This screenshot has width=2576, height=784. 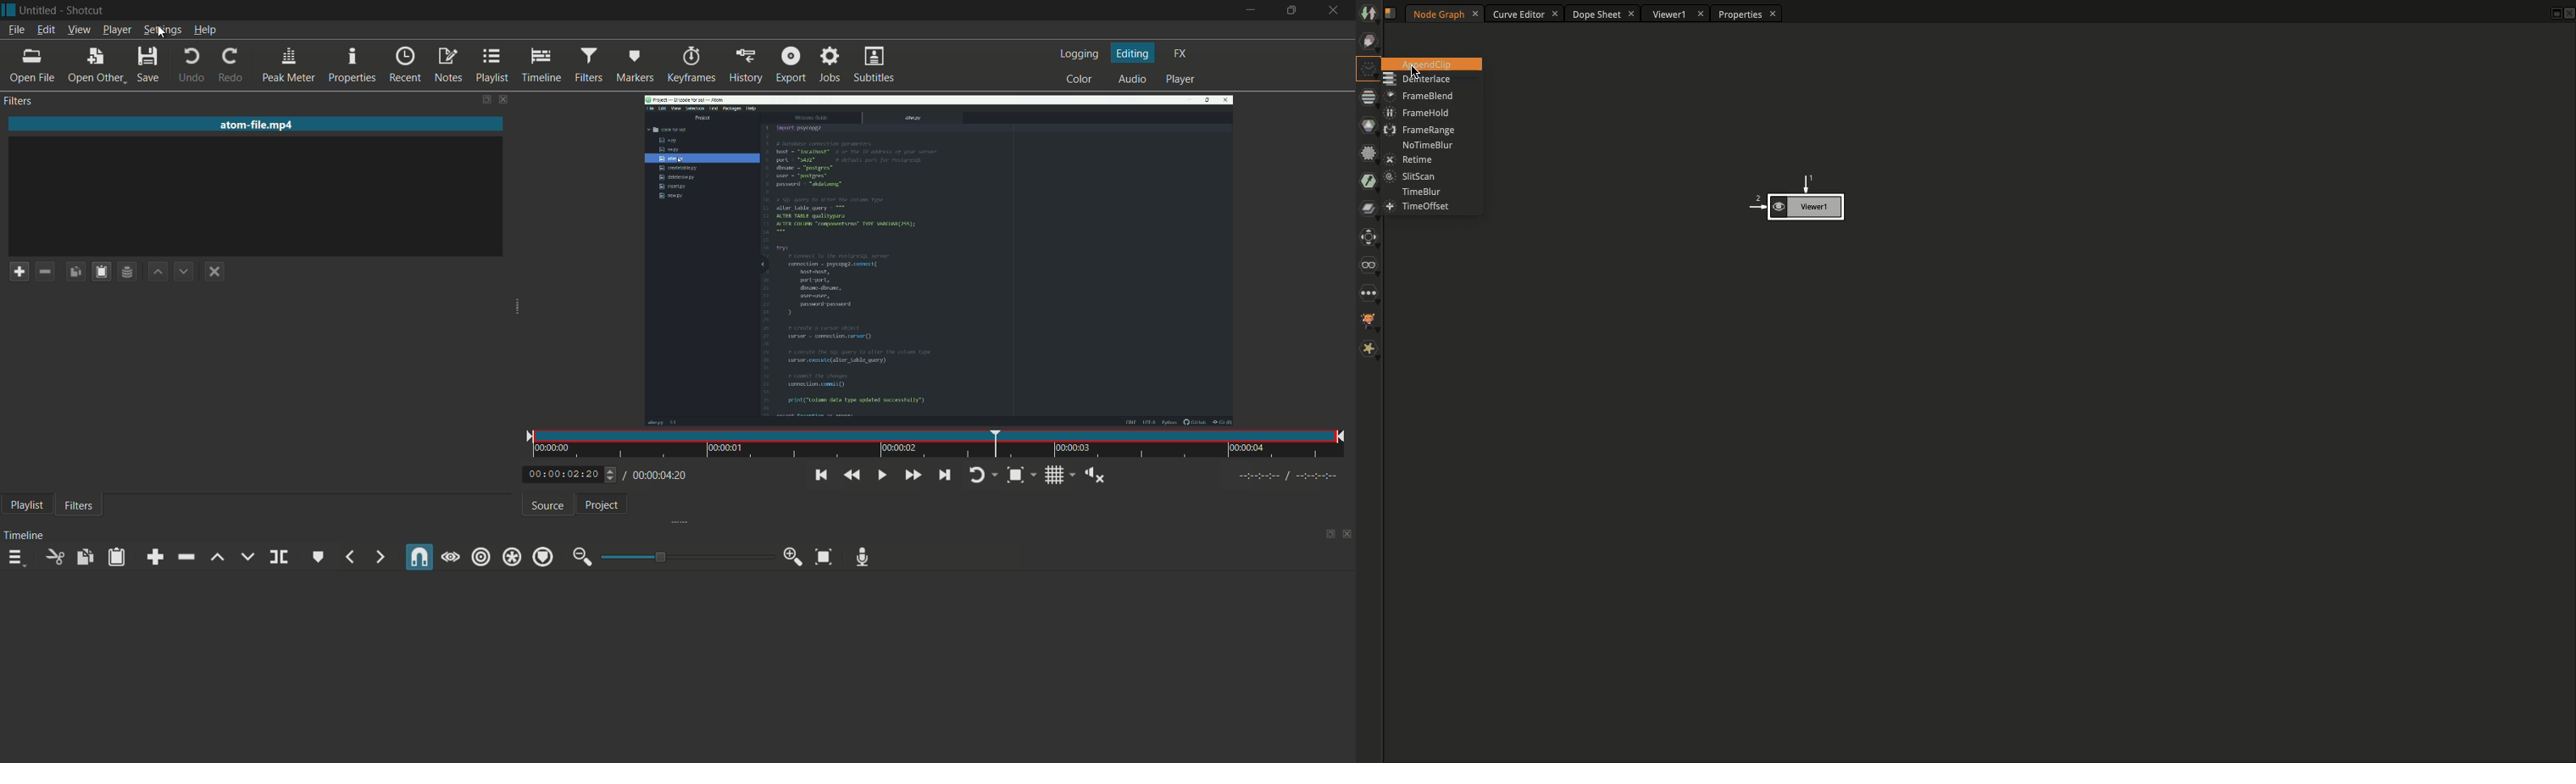 What do you see at coordinates (794, 557) in the screenshot?
I see `zoom in` at bounding box center [794, 557].